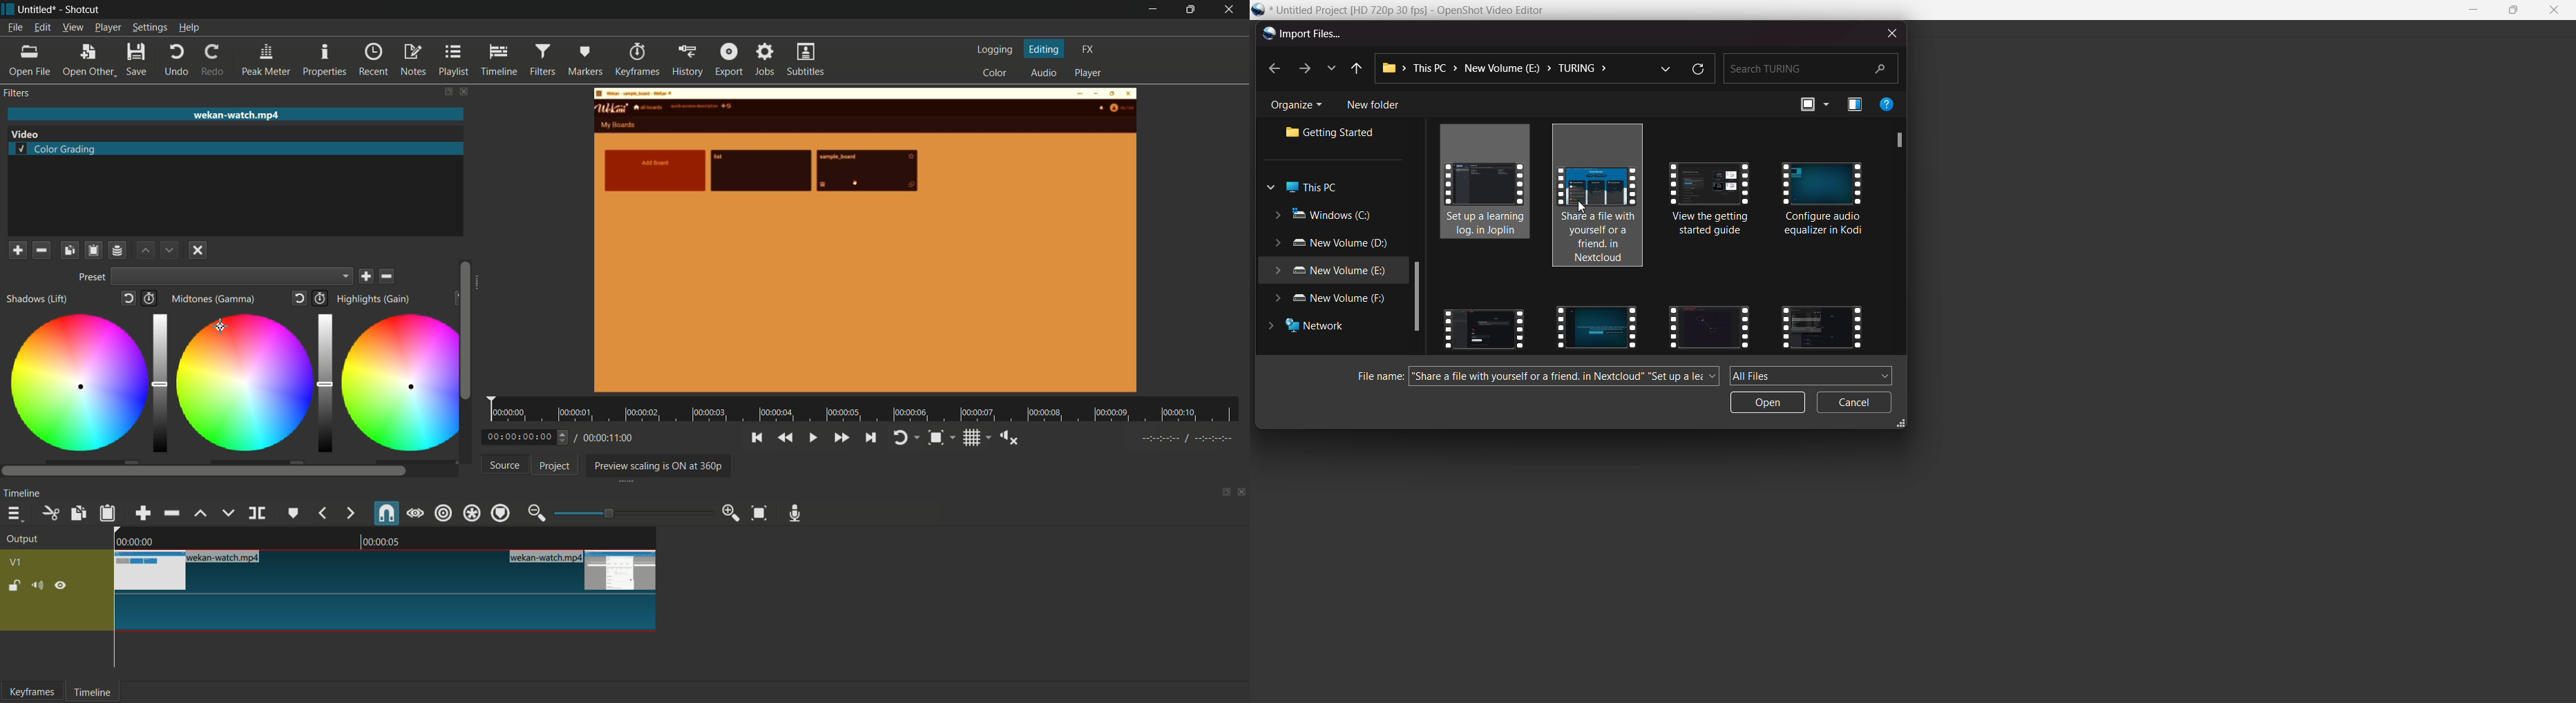  I want to click on quickly play forward, so click(841, 438).